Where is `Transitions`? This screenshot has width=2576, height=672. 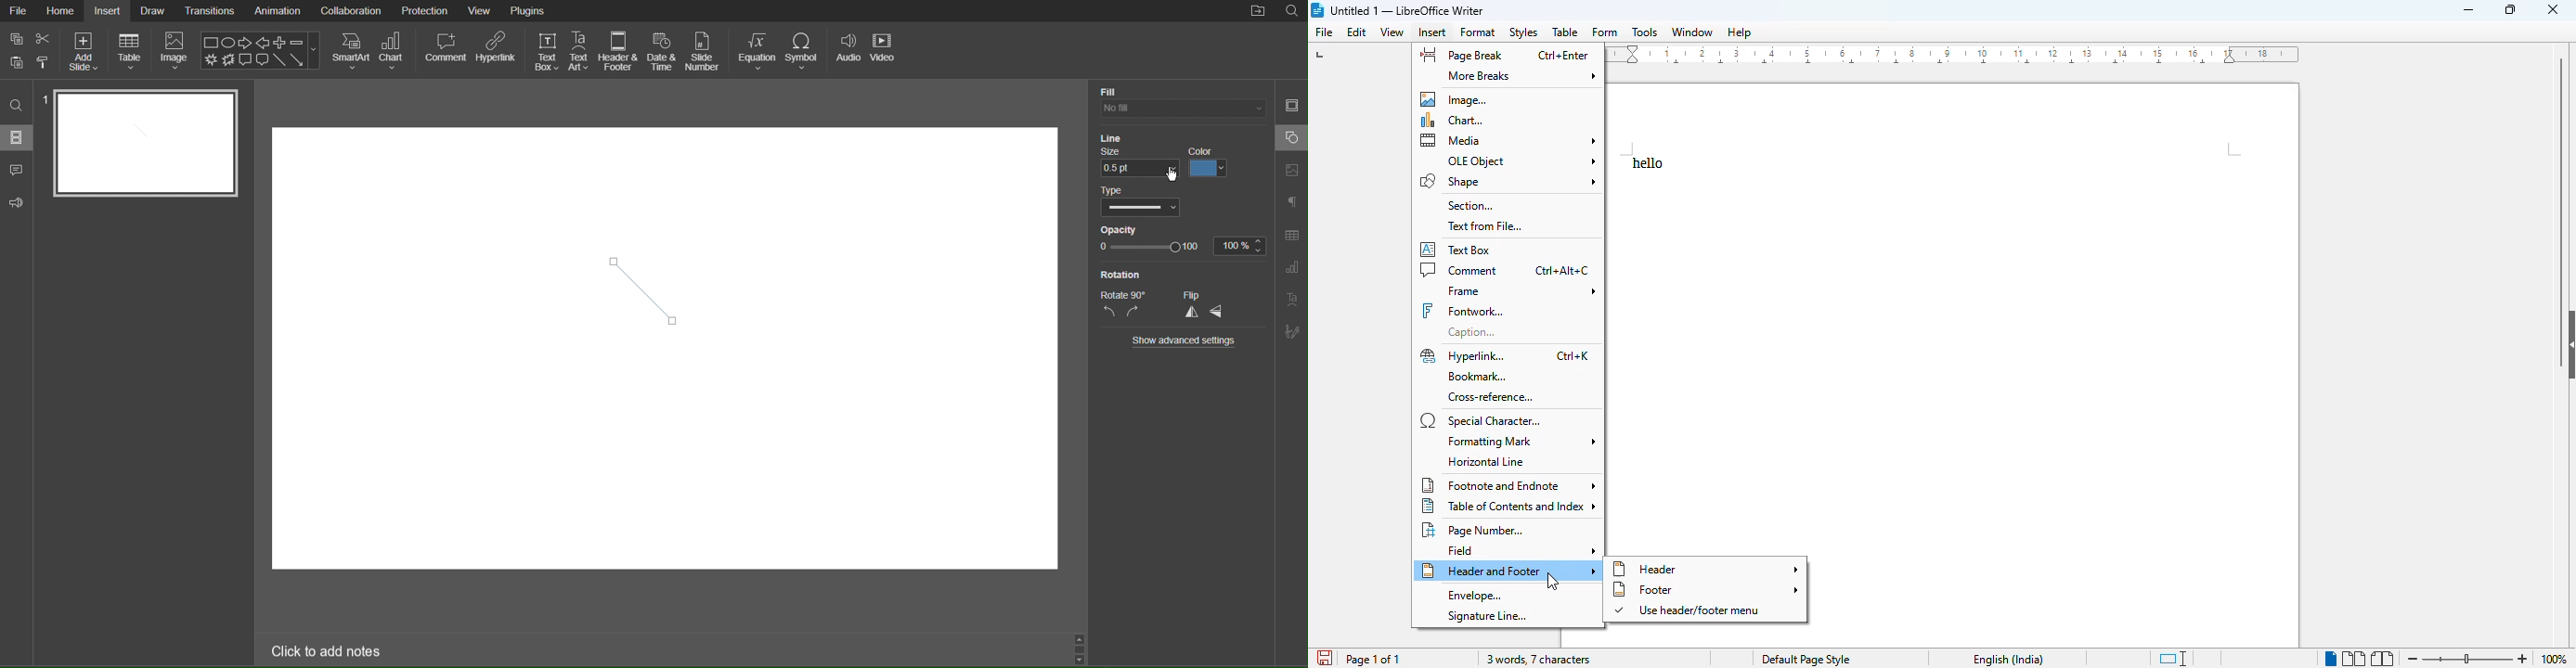 Transitions is located at coordinates (211, 10).